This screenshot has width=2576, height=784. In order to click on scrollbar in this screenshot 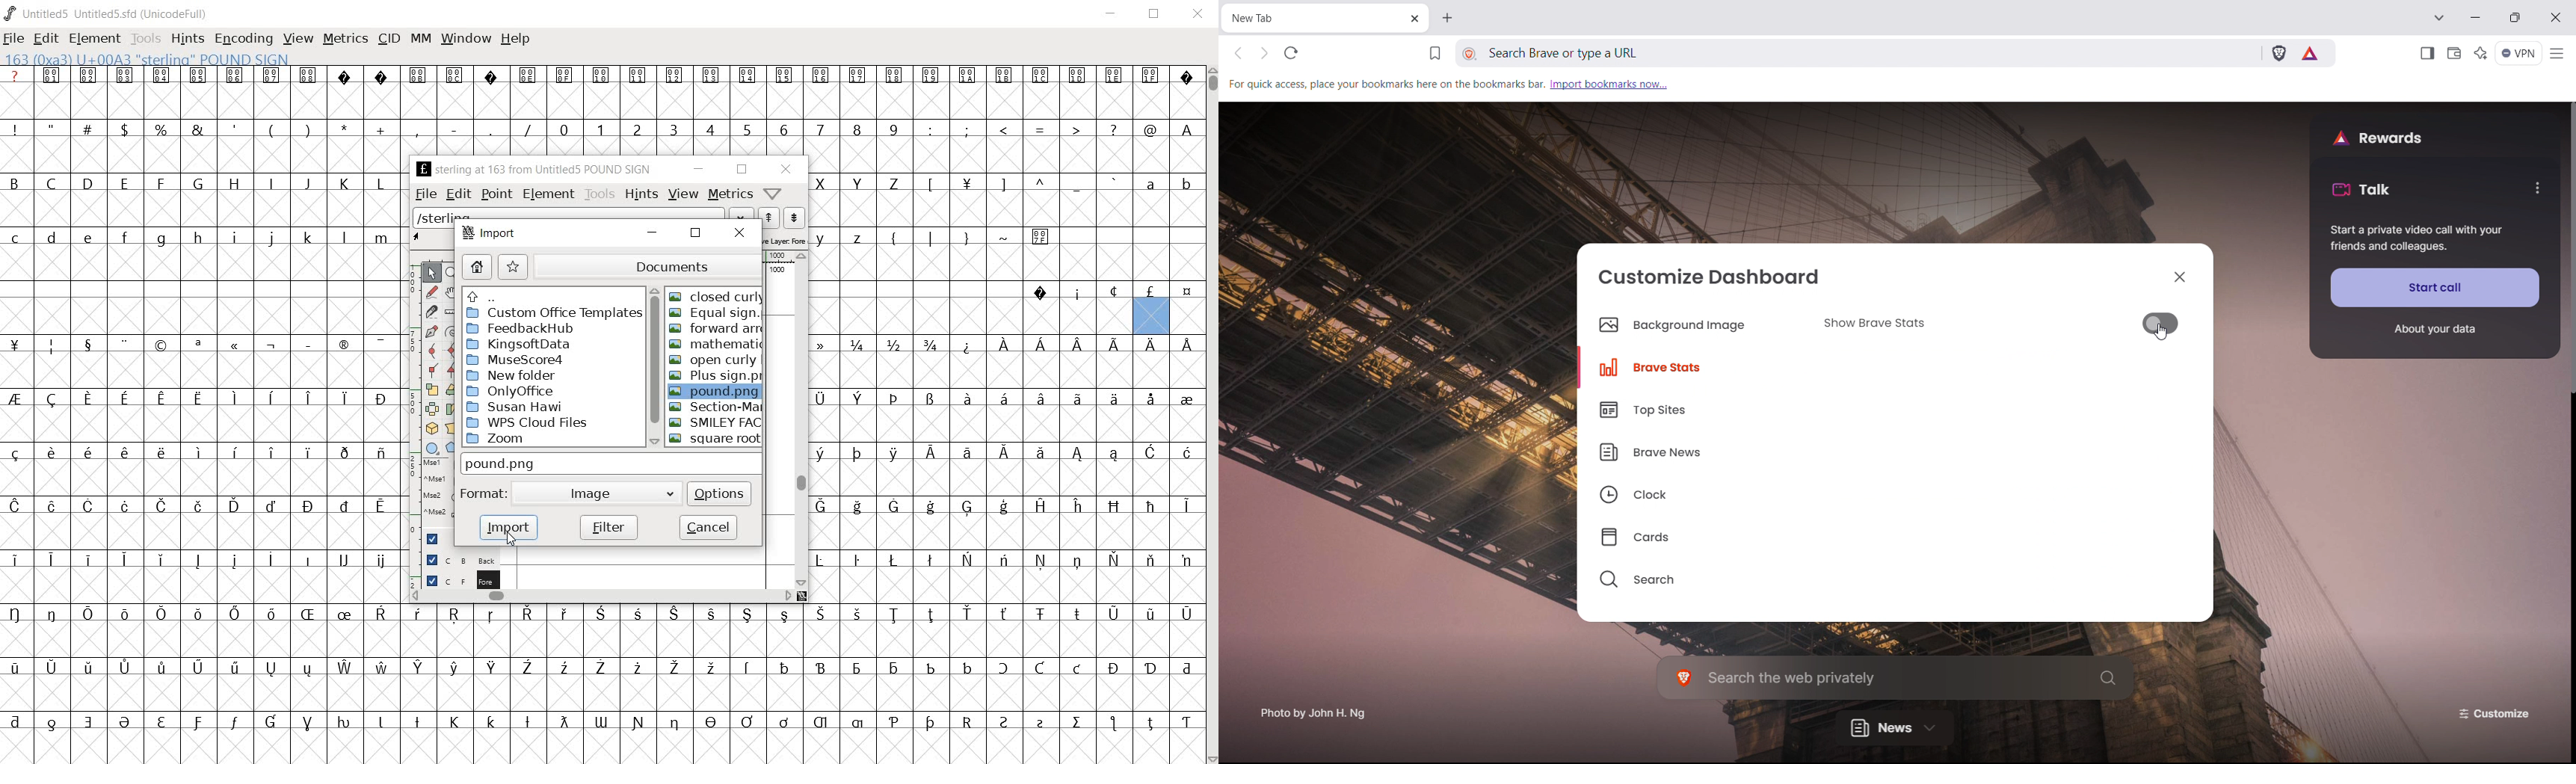, I will do `click(603, 596)`.